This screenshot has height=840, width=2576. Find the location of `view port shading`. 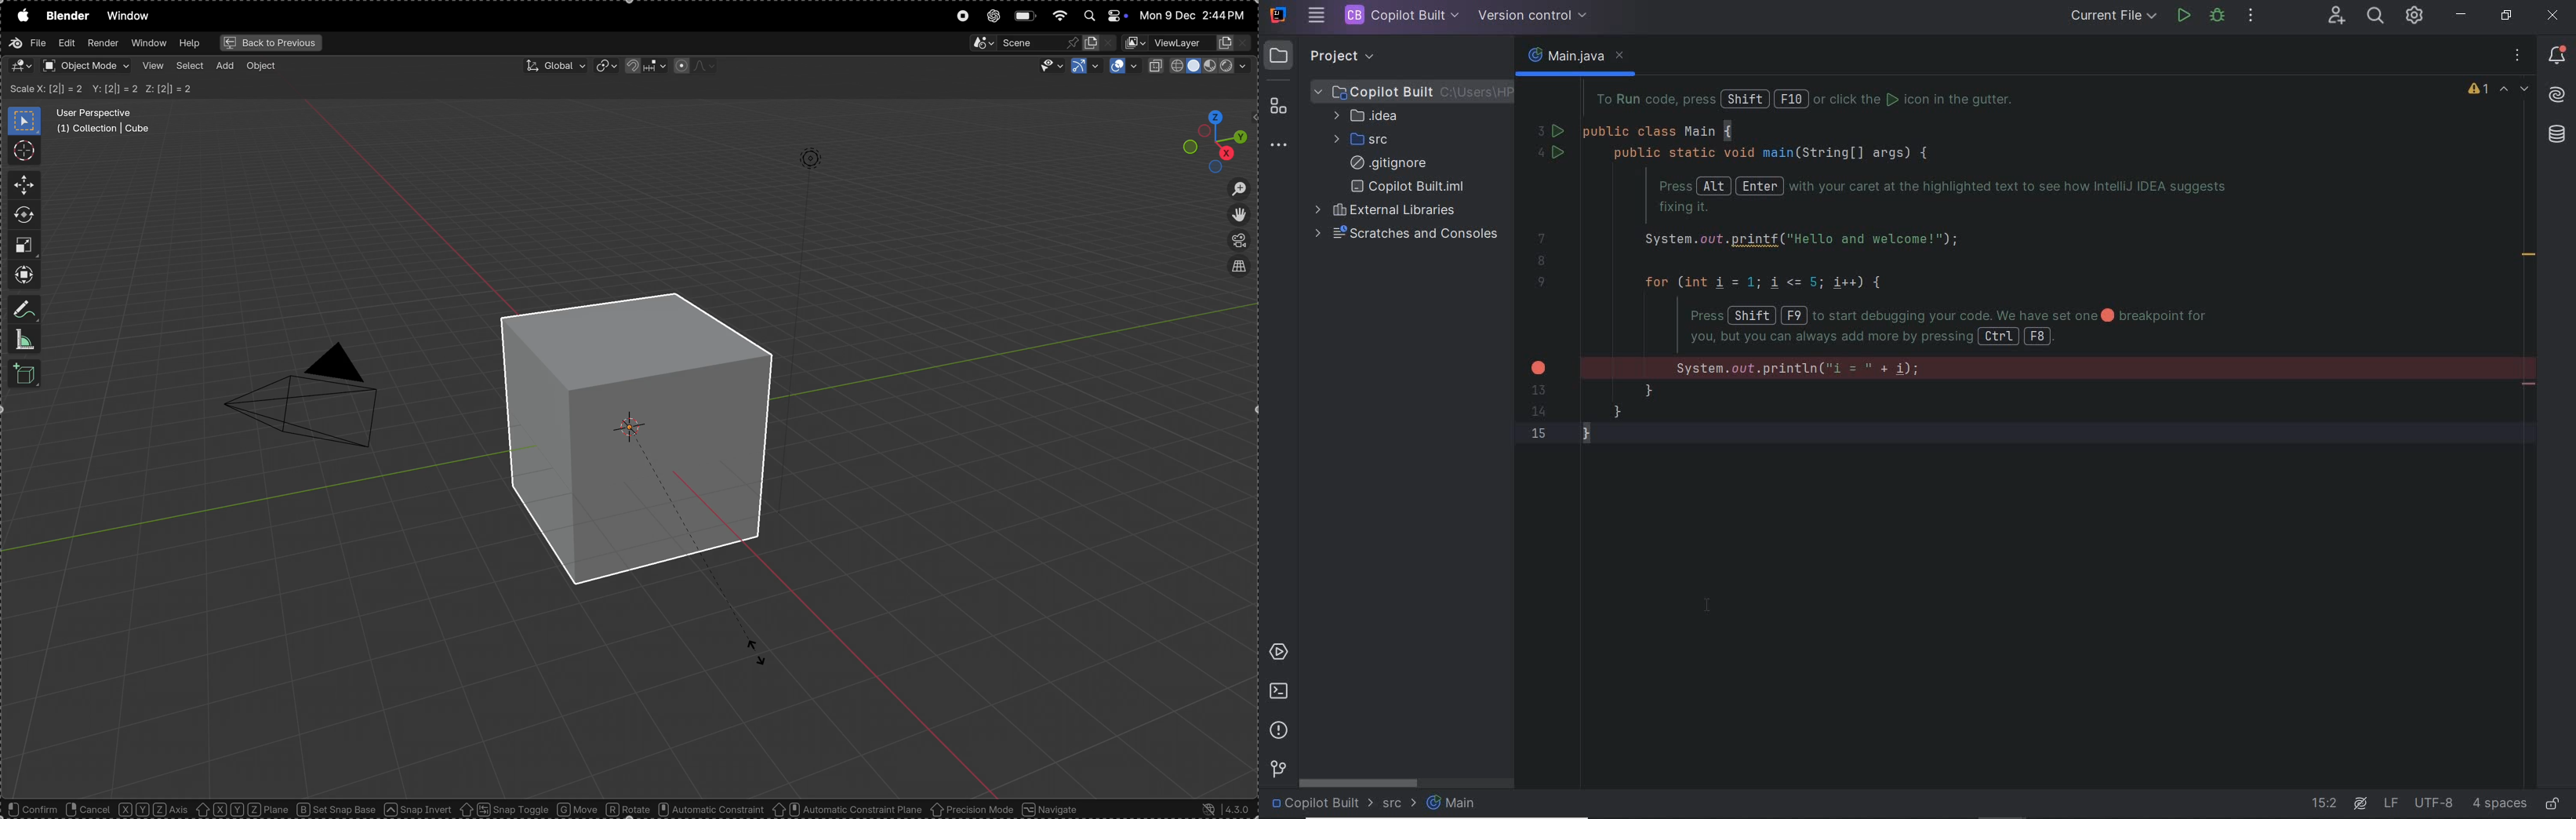

view port shading is located at coordinates (1199, 66).